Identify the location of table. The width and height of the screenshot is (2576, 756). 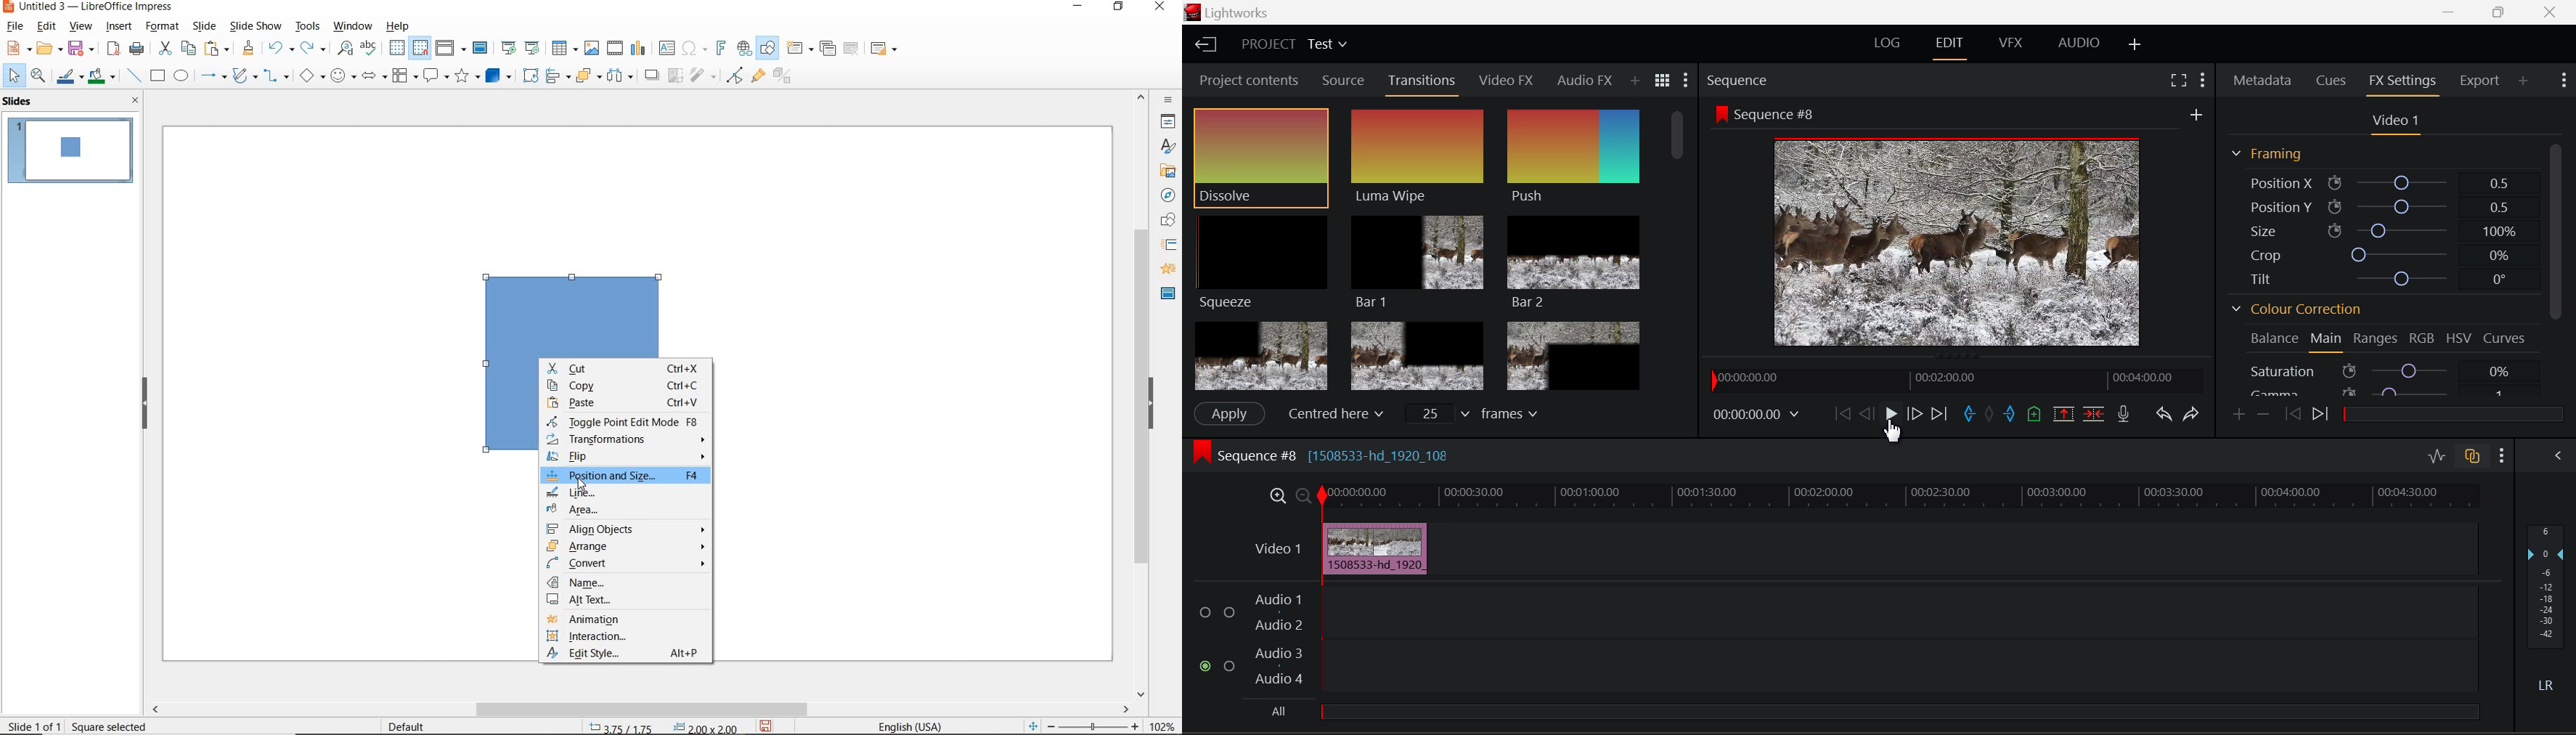
(564, 49).